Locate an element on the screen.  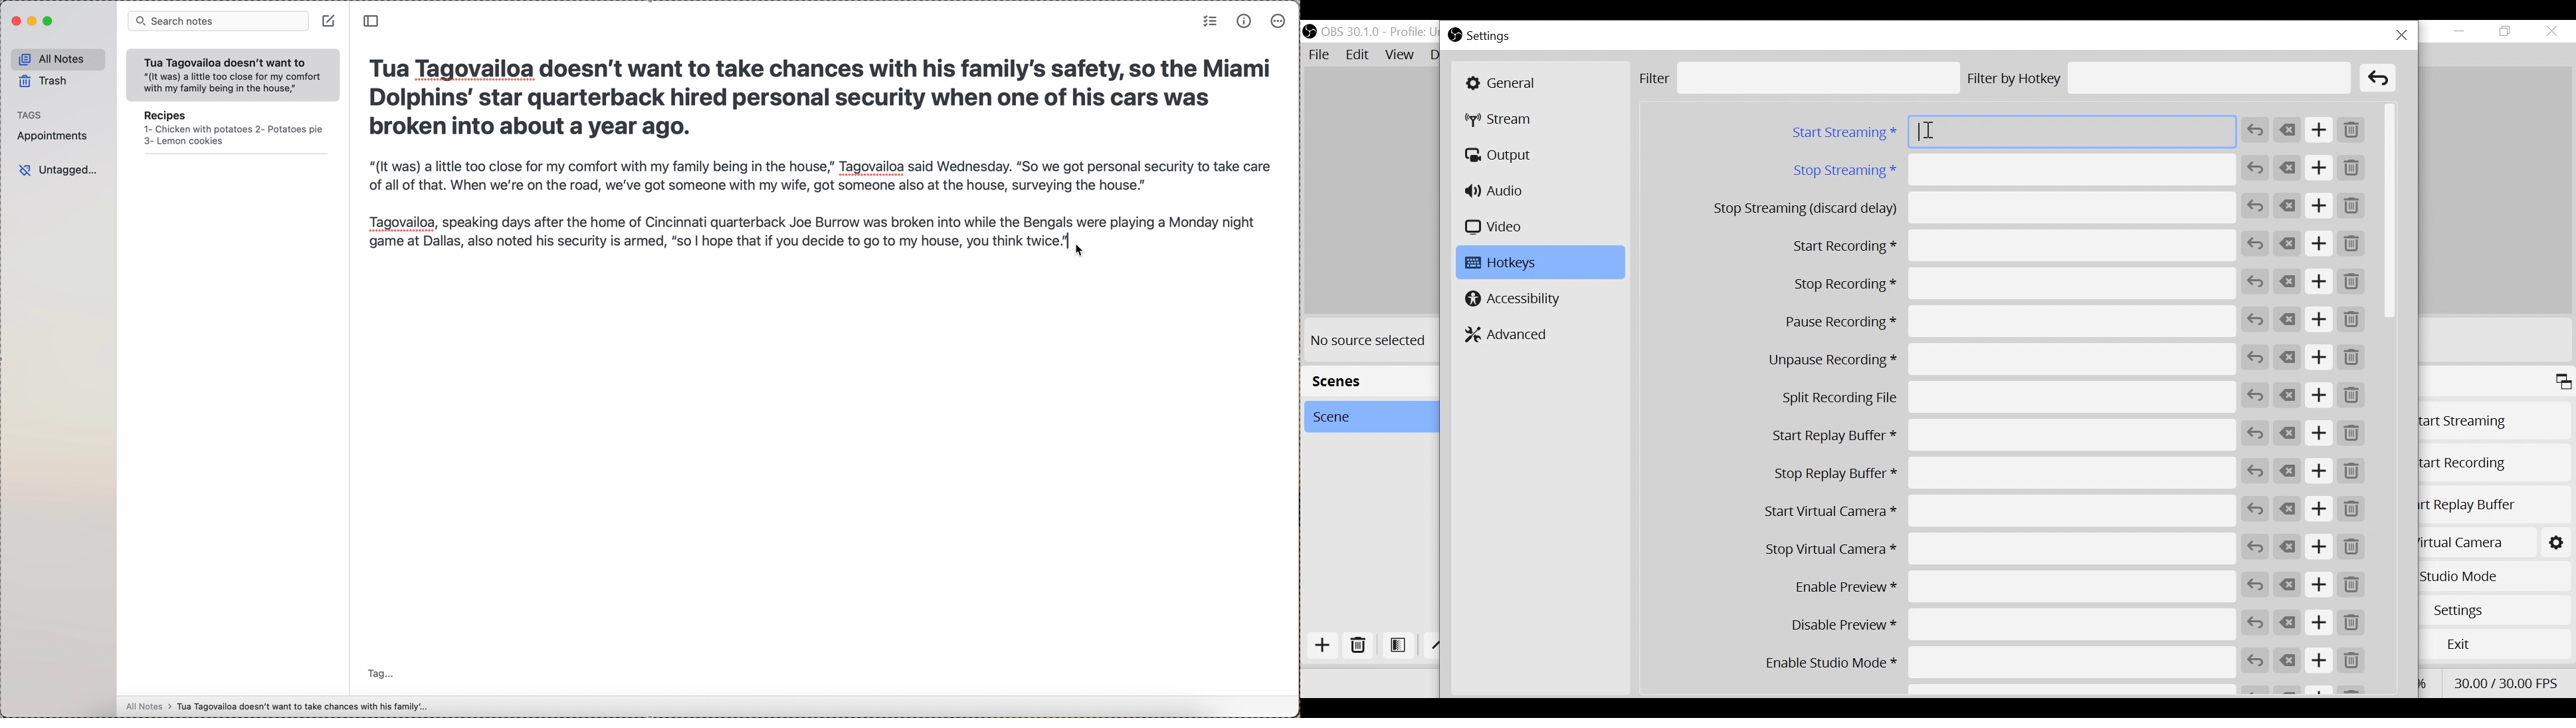
Remove is located at coordinates (2351, 322).